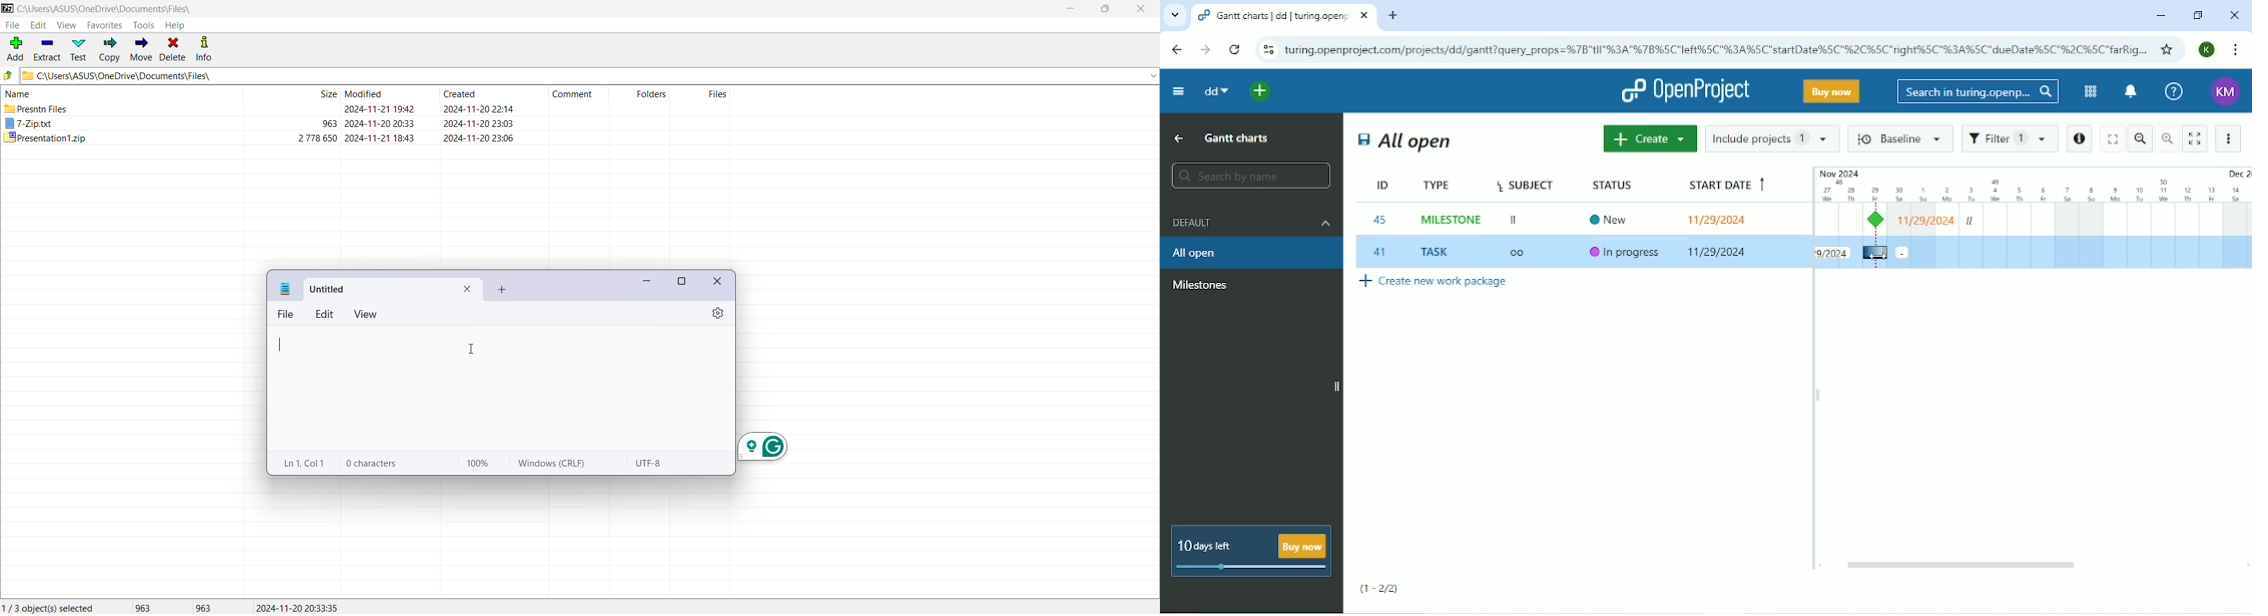 This screenshot has width=2268, height=616. What do you see at coordinates (1772, 138) in the screenshot?
I see `Include projects` at bounding box center [1772, 138].